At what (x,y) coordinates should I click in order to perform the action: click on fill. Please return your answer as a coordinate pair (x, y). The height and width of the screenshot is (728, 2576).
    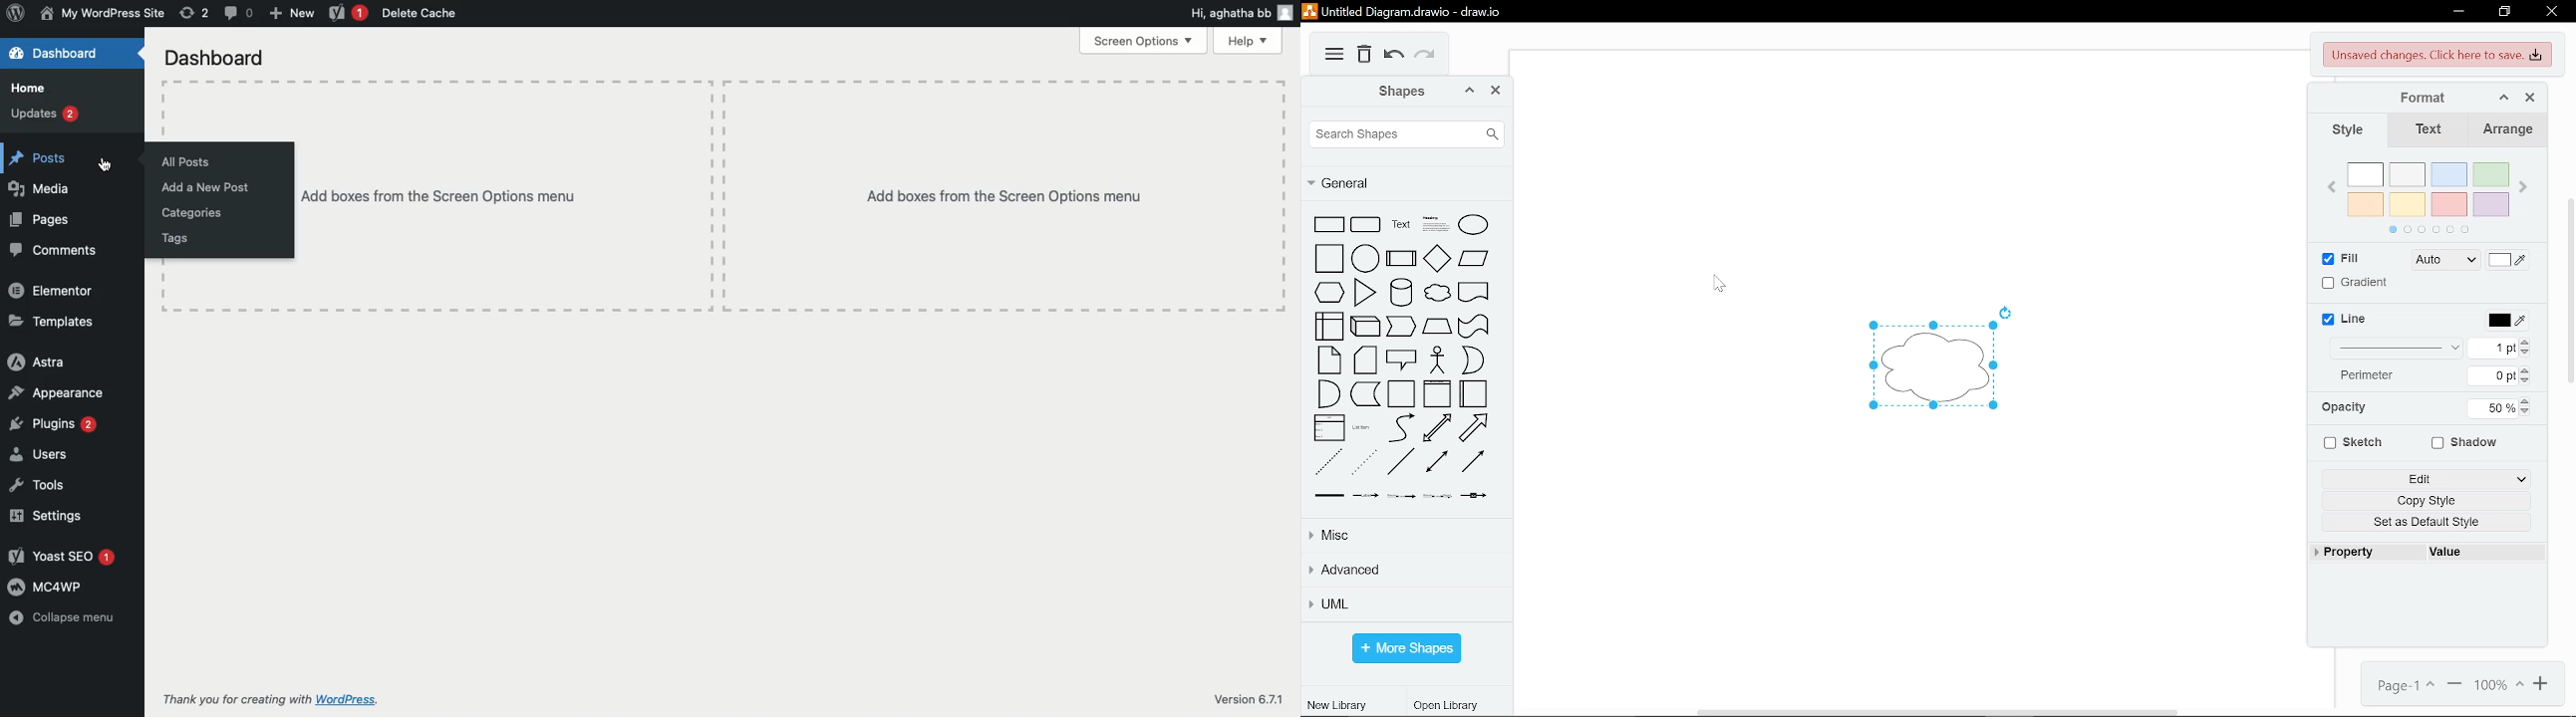
    Looking at the image, I should click on (2340, 260).